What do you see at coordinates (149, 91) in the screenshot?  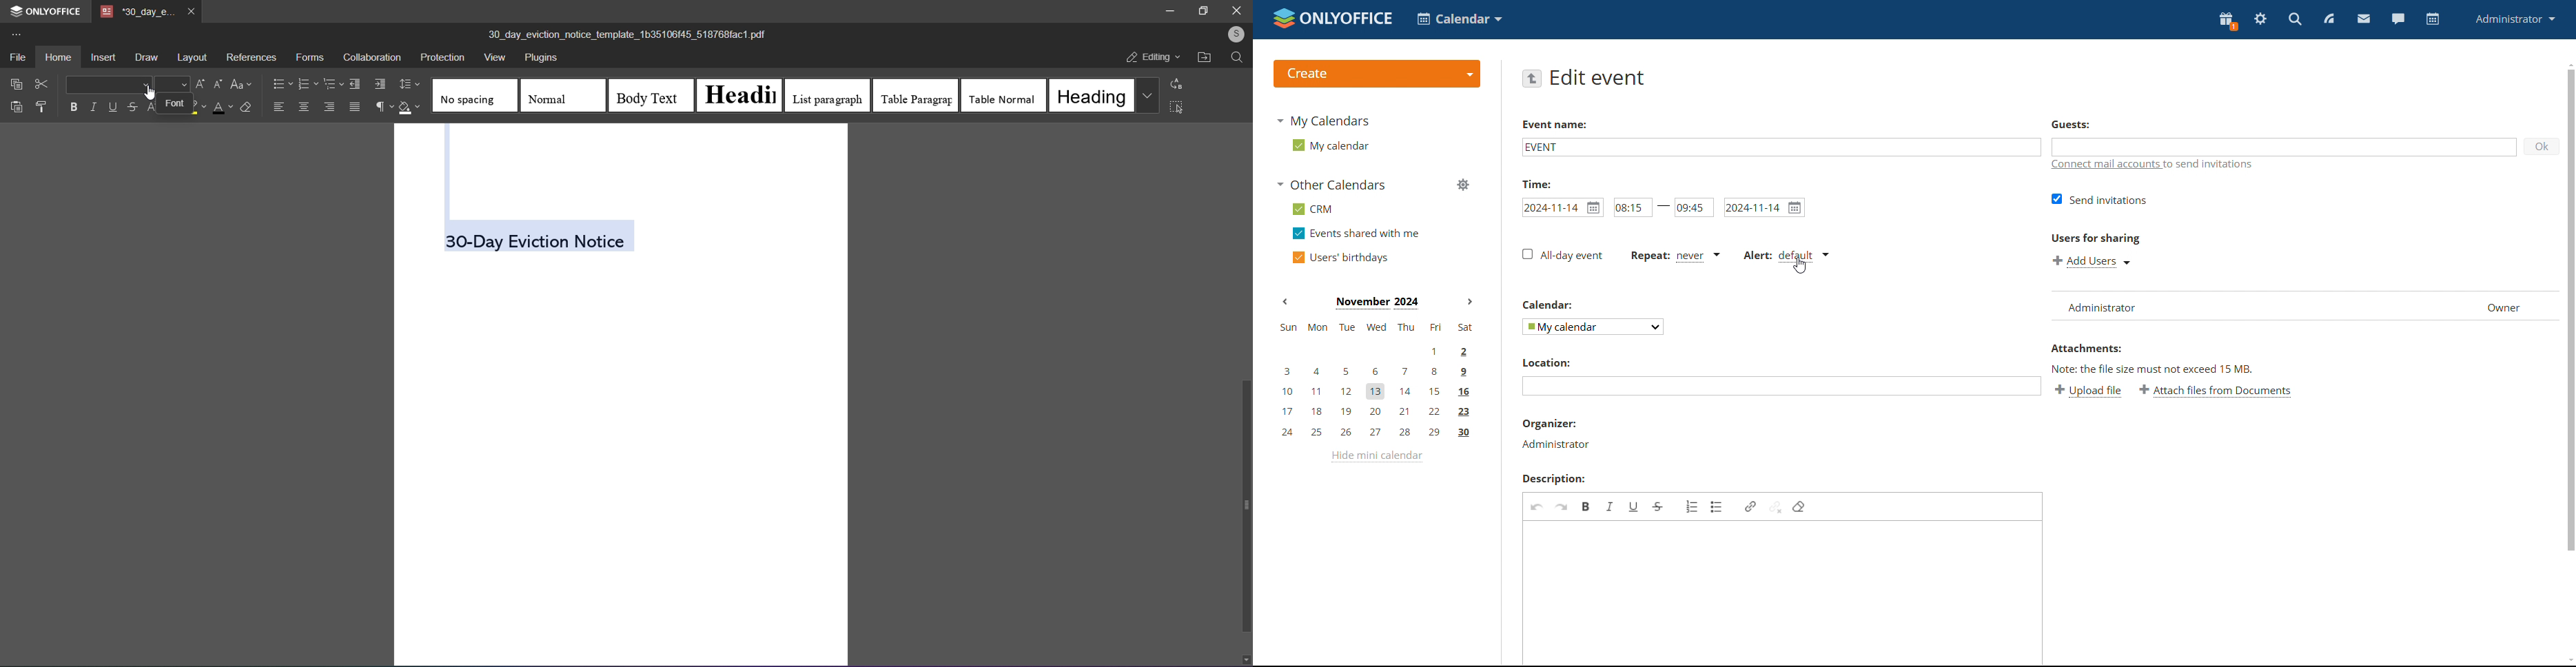 I see `cursor` at bounding box center [149, 91].